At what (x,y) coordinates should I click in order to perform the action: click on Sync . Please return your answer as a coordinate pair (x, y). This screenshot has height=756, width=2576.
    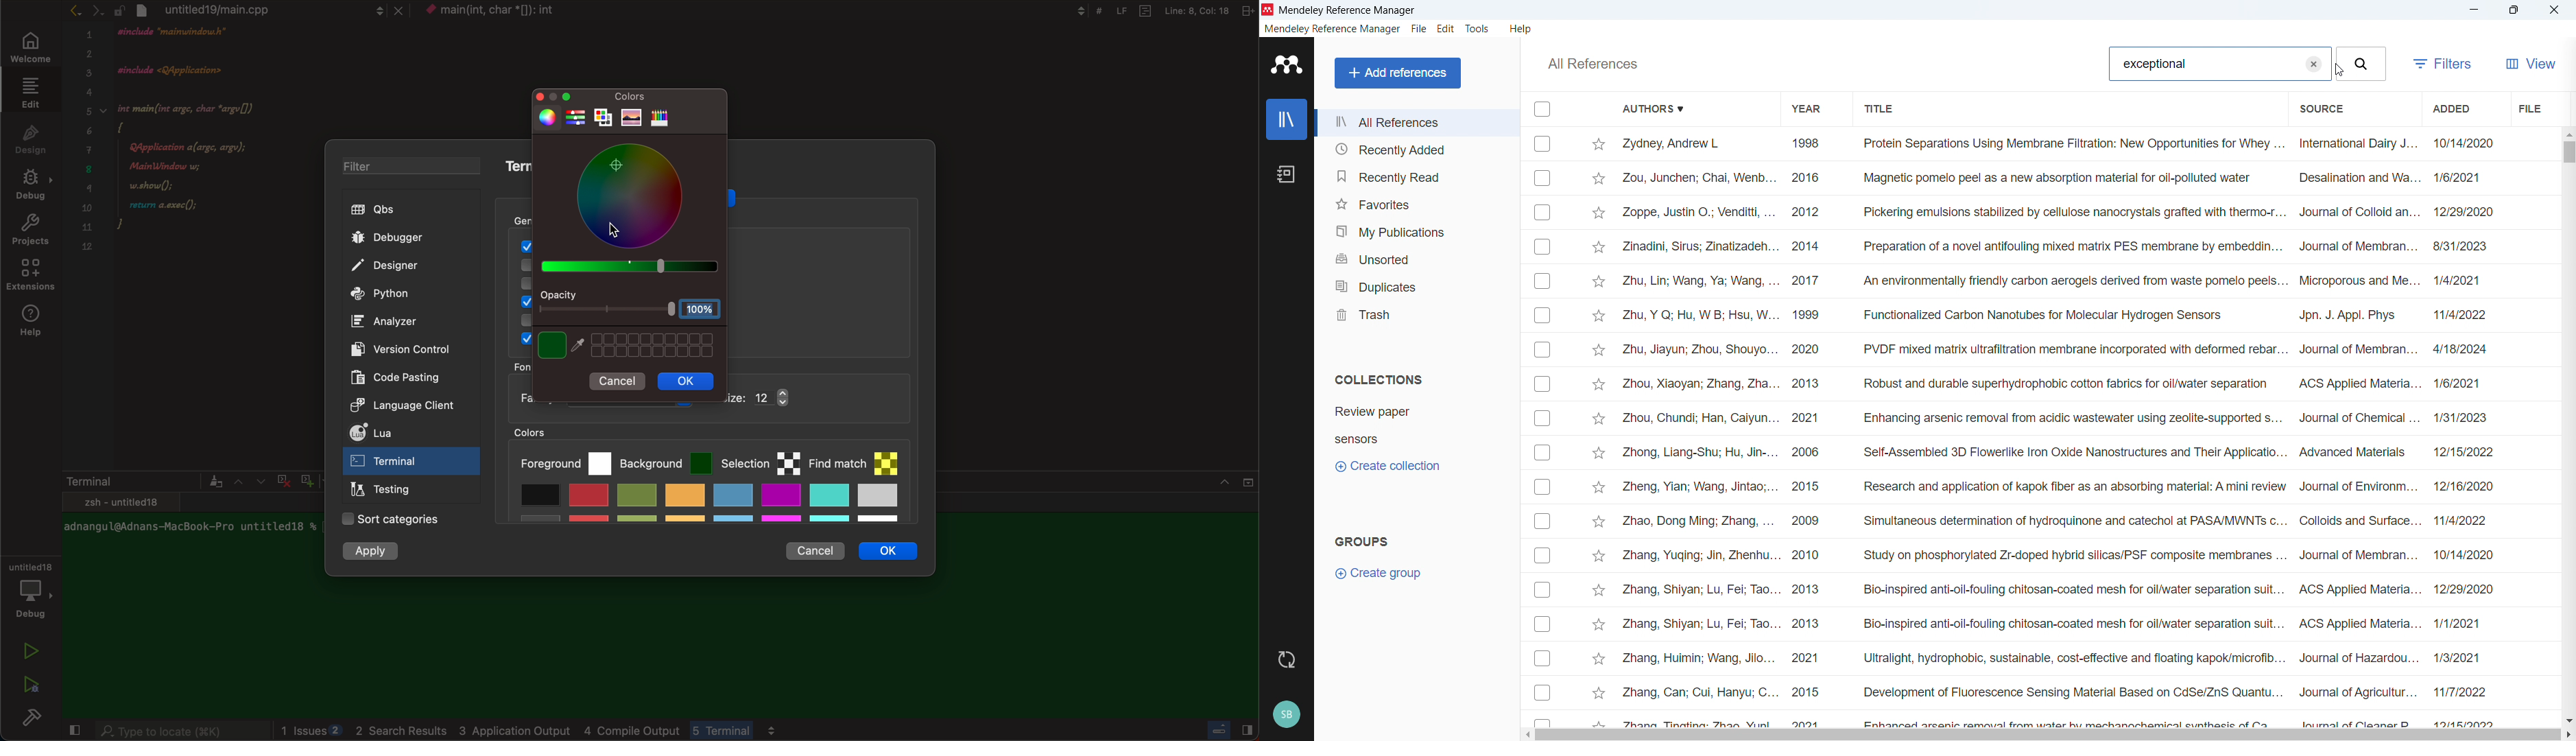
    Looking at the image, I should click on (1284, 660).